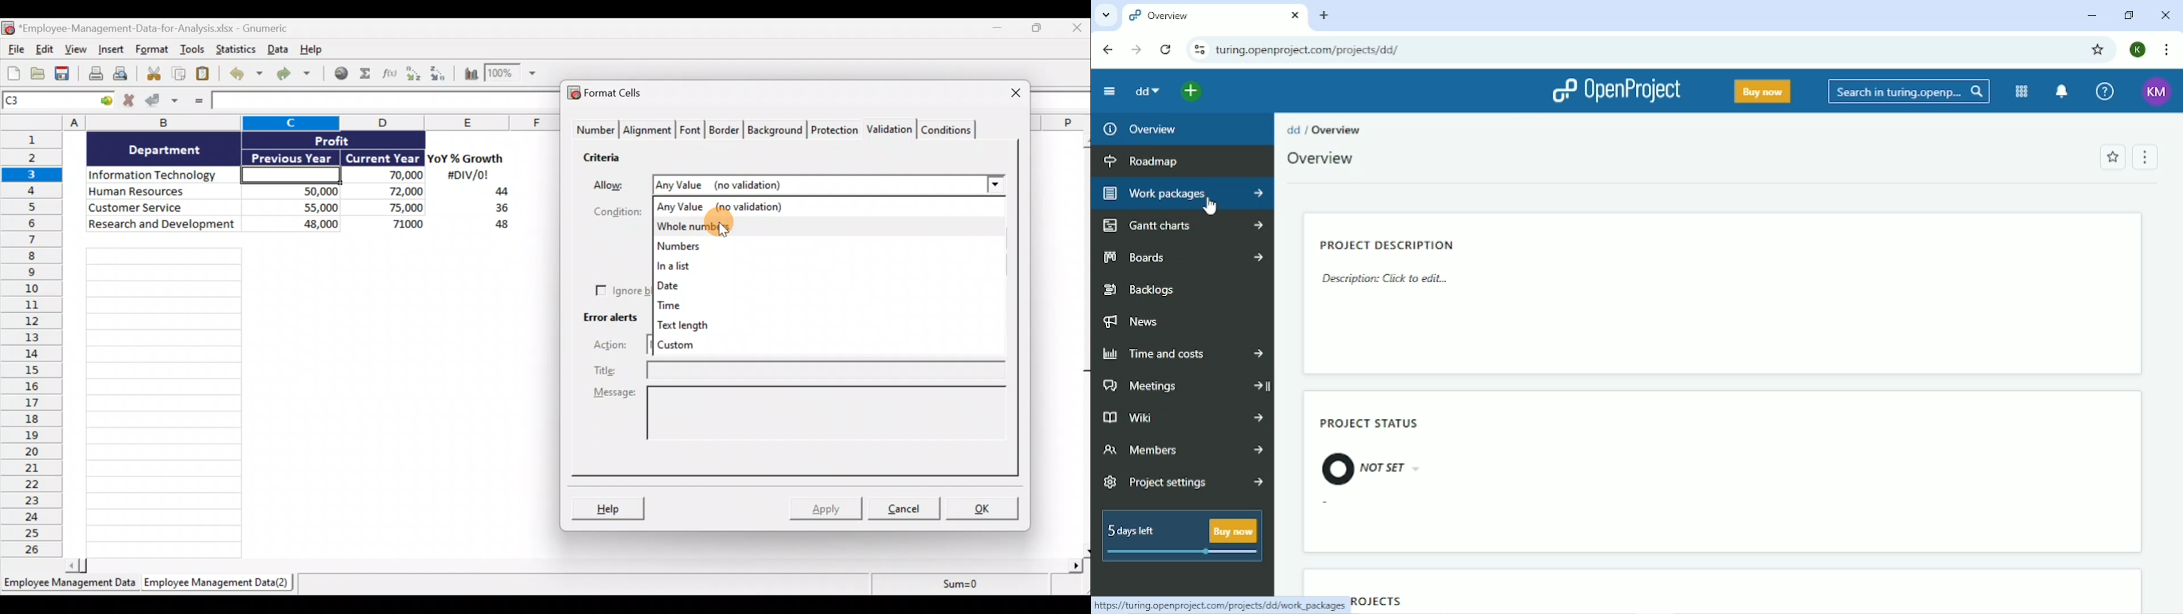 The width and height of the screenshot is (2184, 616). Describe the element at coordinates (392, 225) in the screenshot. I see `71,000` at that location.